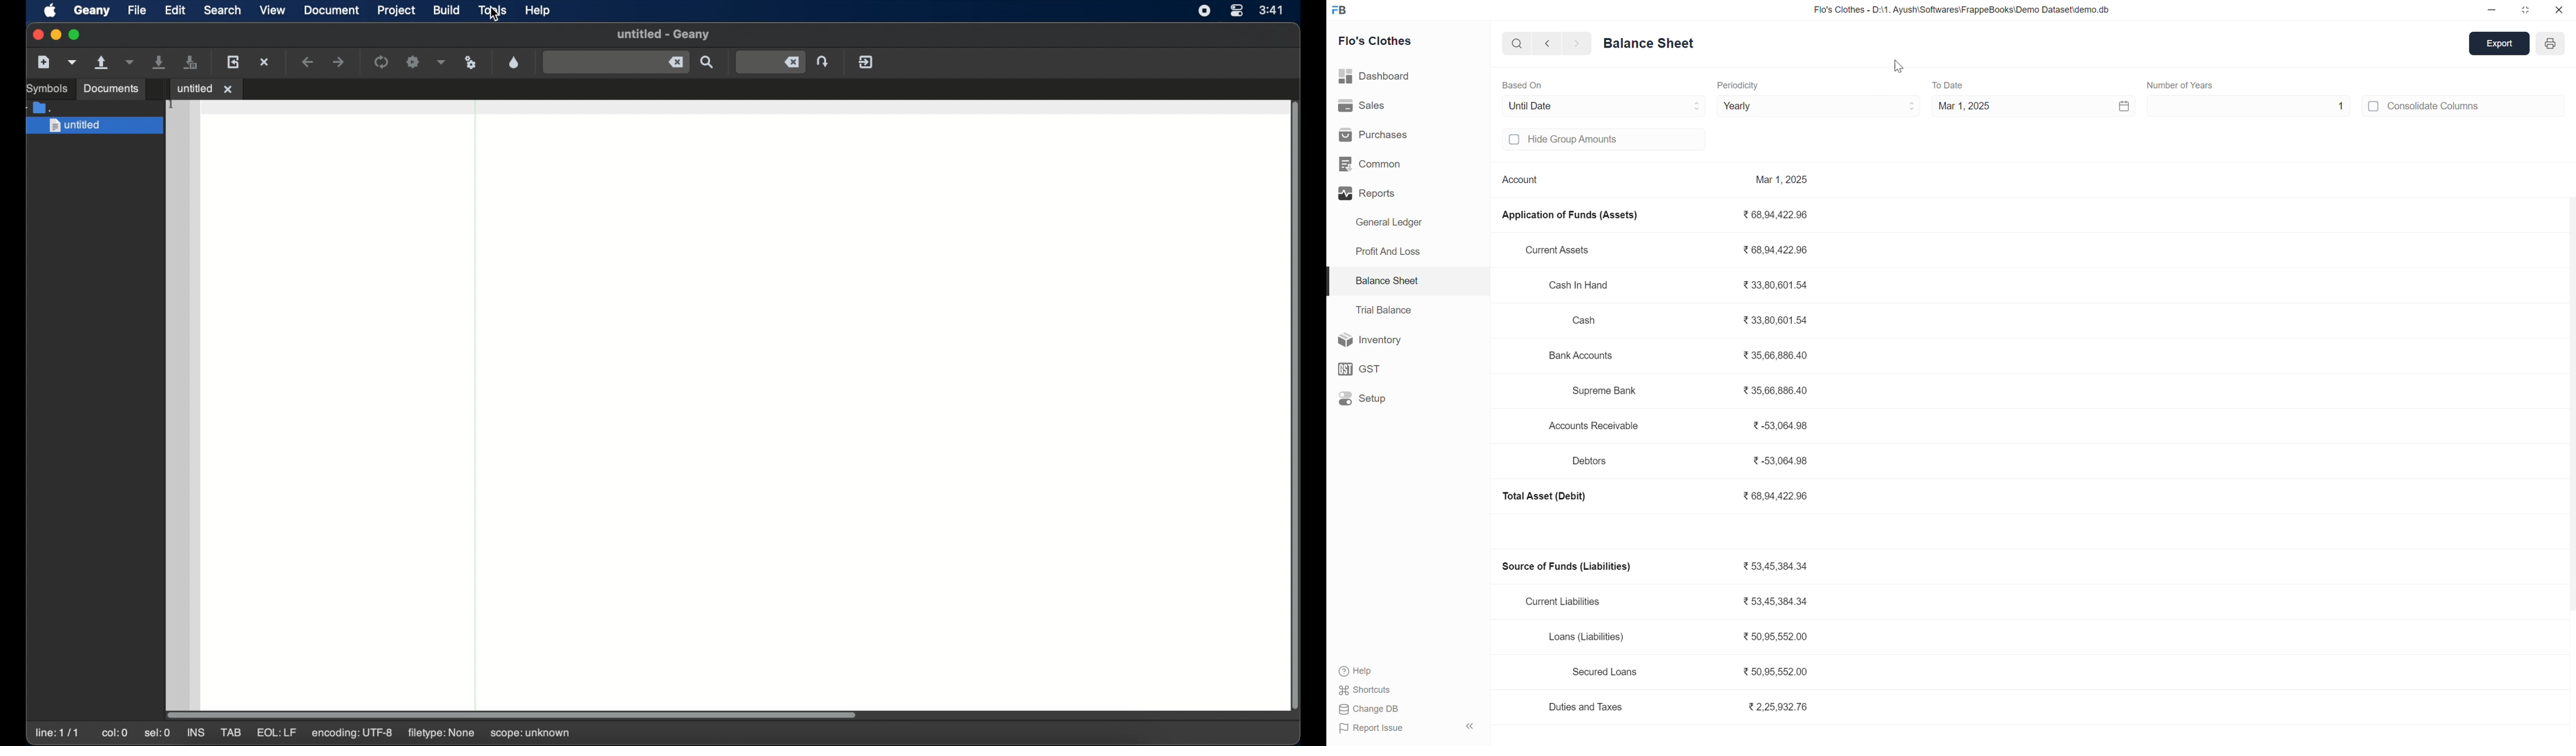  What do you see at coordinates (1784, 177) in the screenshot?
I see `Mar 1, 2025` at bounding box center [1784, 177].